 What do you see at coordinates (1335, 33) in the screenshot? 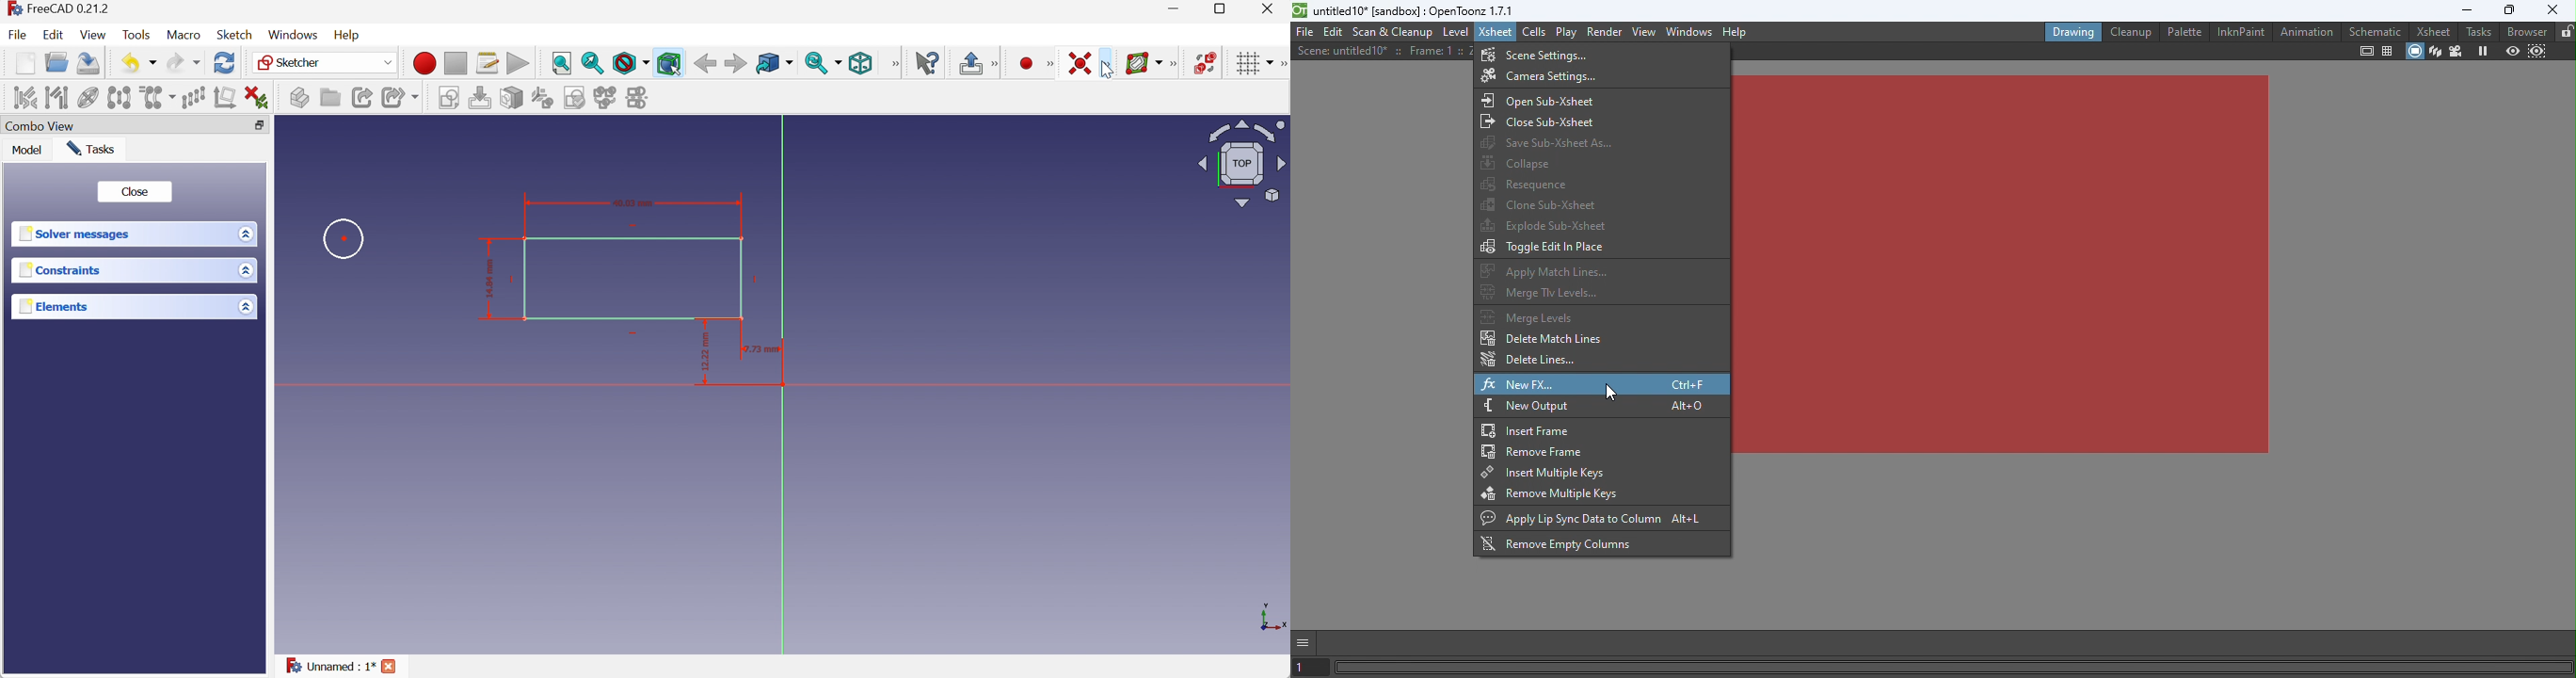
I see `Edit` at bounding box center [1335, 33].